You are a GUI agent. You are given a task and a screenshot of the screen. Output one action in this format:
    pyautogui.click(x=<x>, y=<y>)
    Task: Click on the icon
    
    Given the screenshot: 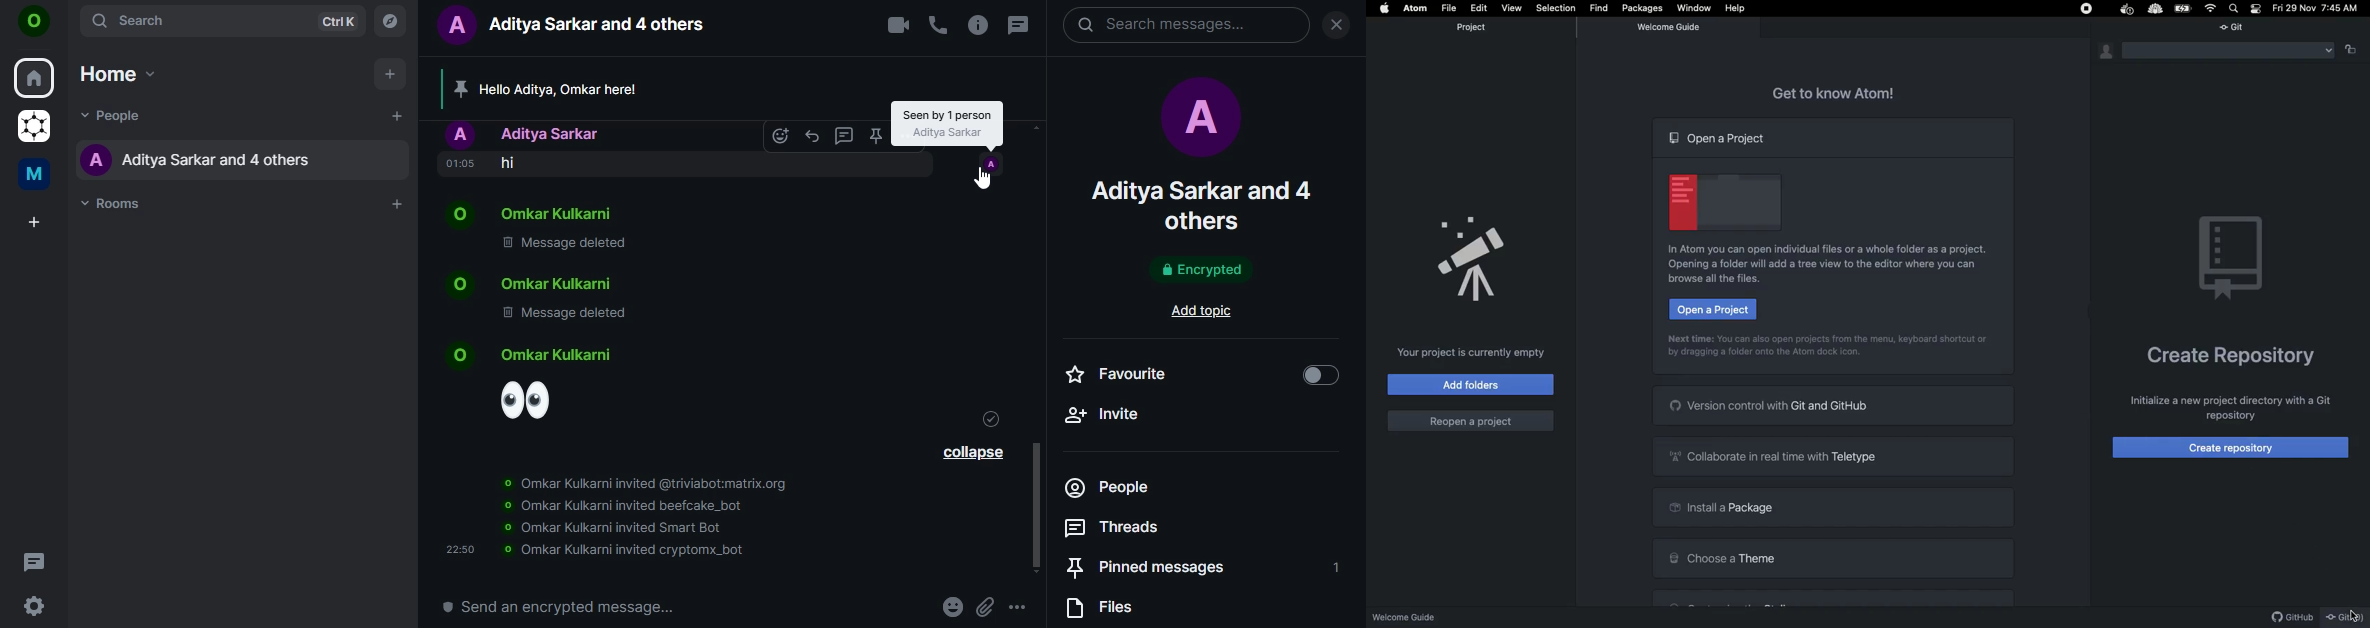 What is the action you would take?
    pyautogui.click(x=991, y=161)
    